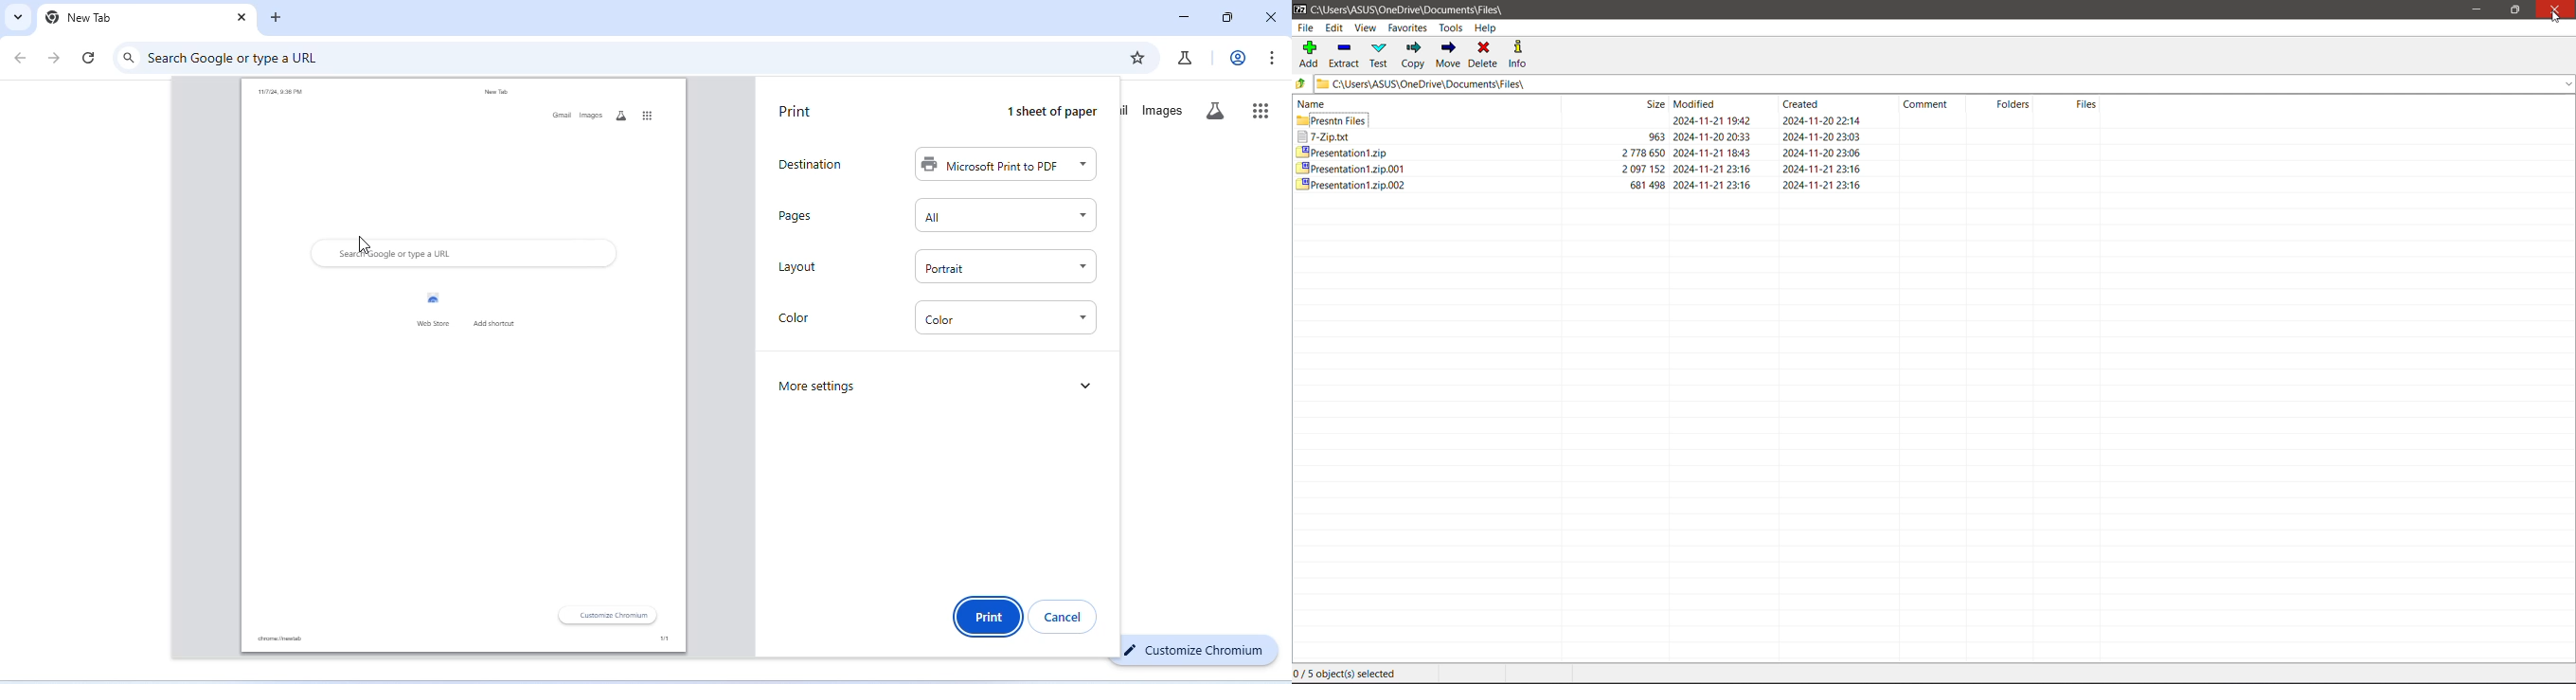 This screenshot has height=700, width=2576. What do you see at coordinates (1451, 27) in the screenshot?
I see `Tools` at bounding box center [1451, 27].